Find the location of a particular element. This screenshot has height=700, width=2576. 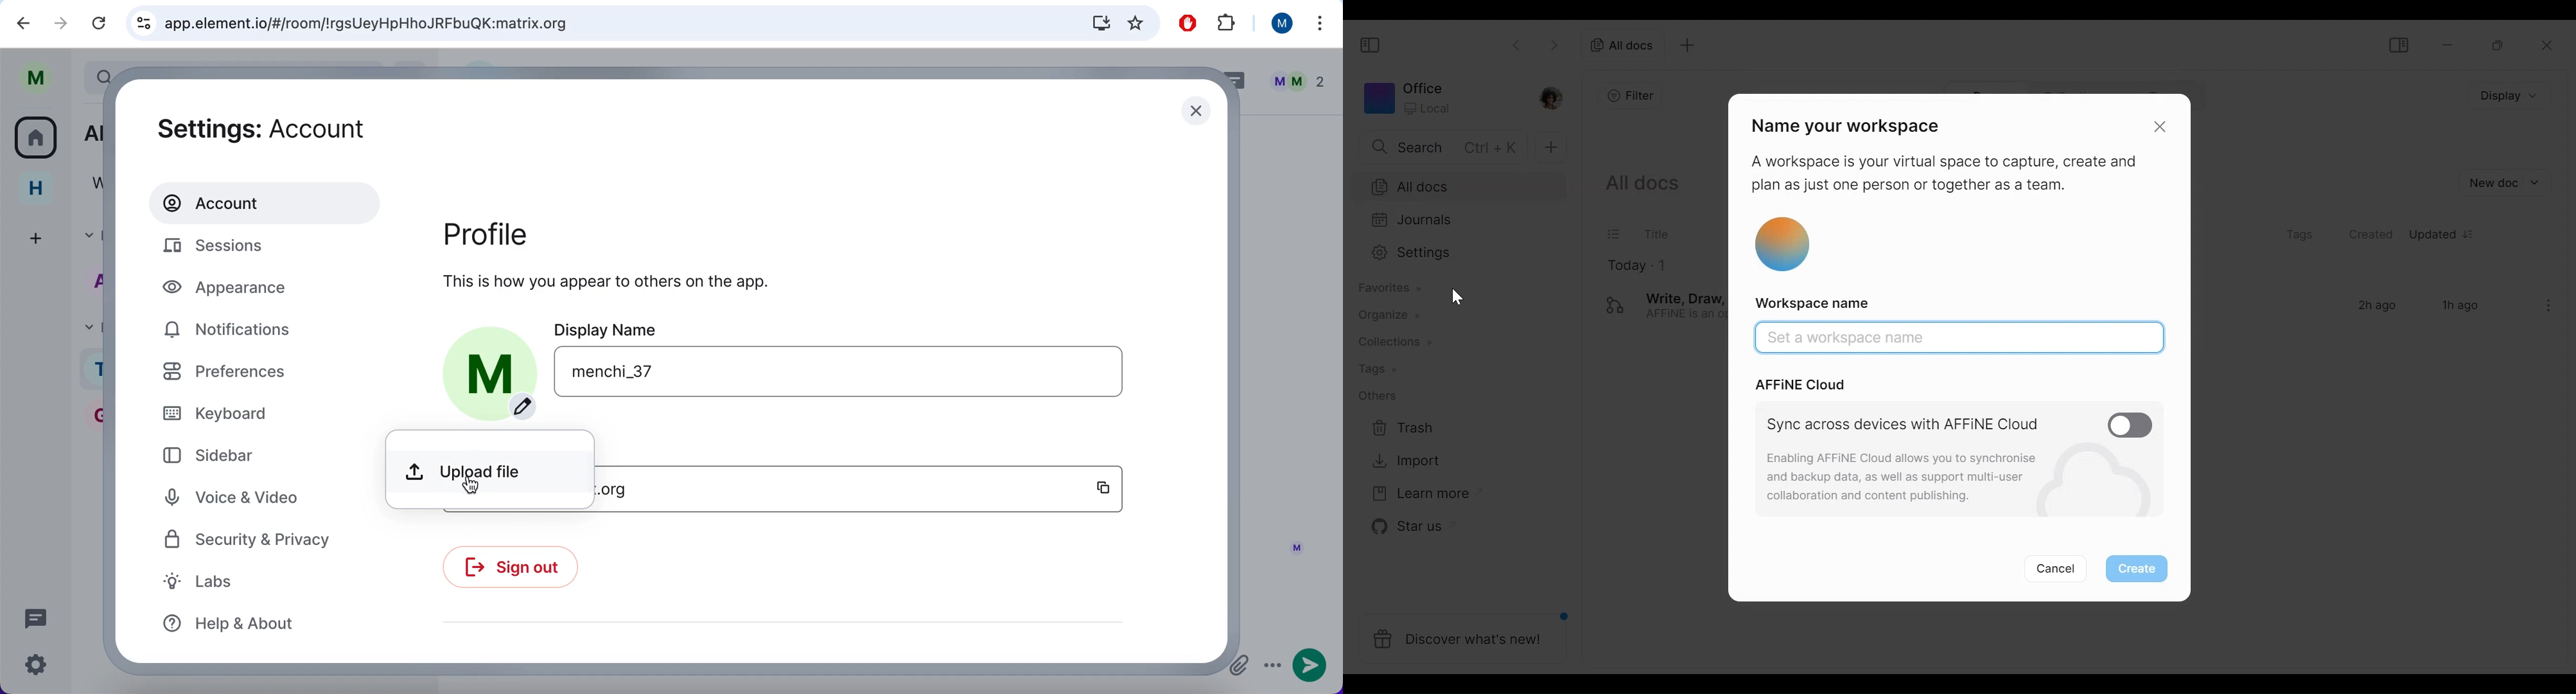

display name is located at coordinates (736, 329).